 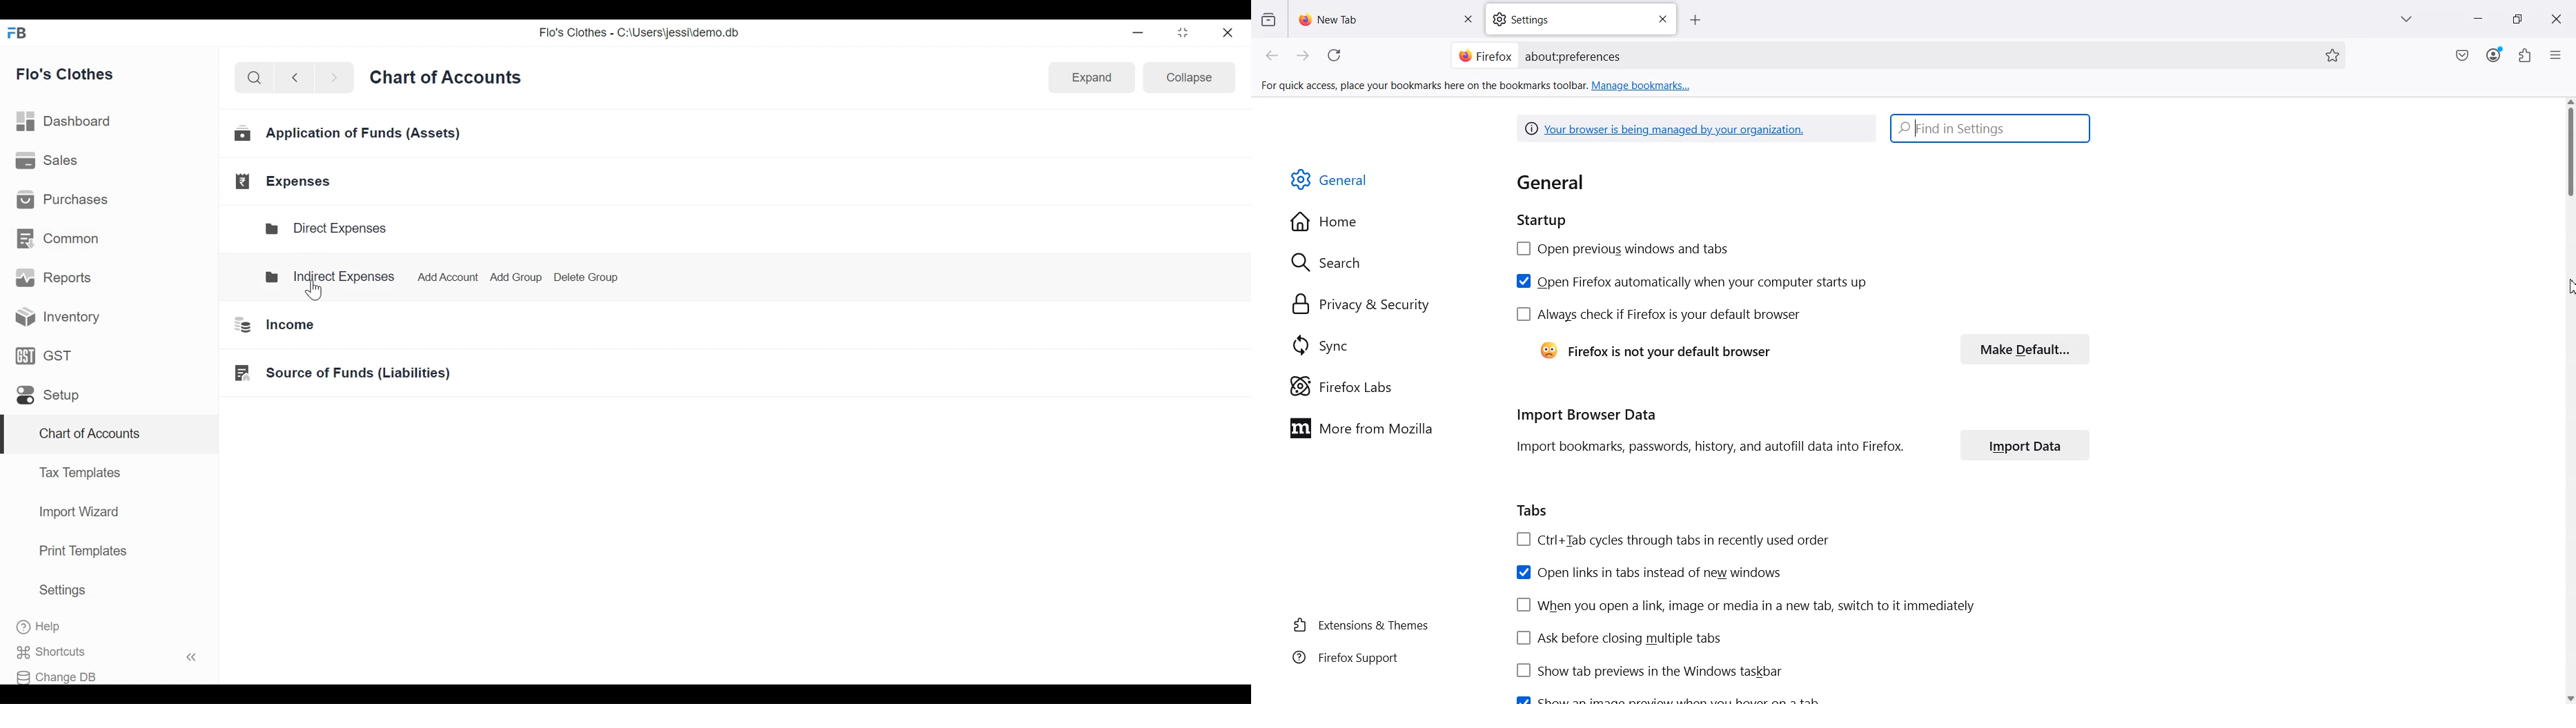 I want to click on [J Always check if Firefox is your default browser, so click(x=1658, y=315).